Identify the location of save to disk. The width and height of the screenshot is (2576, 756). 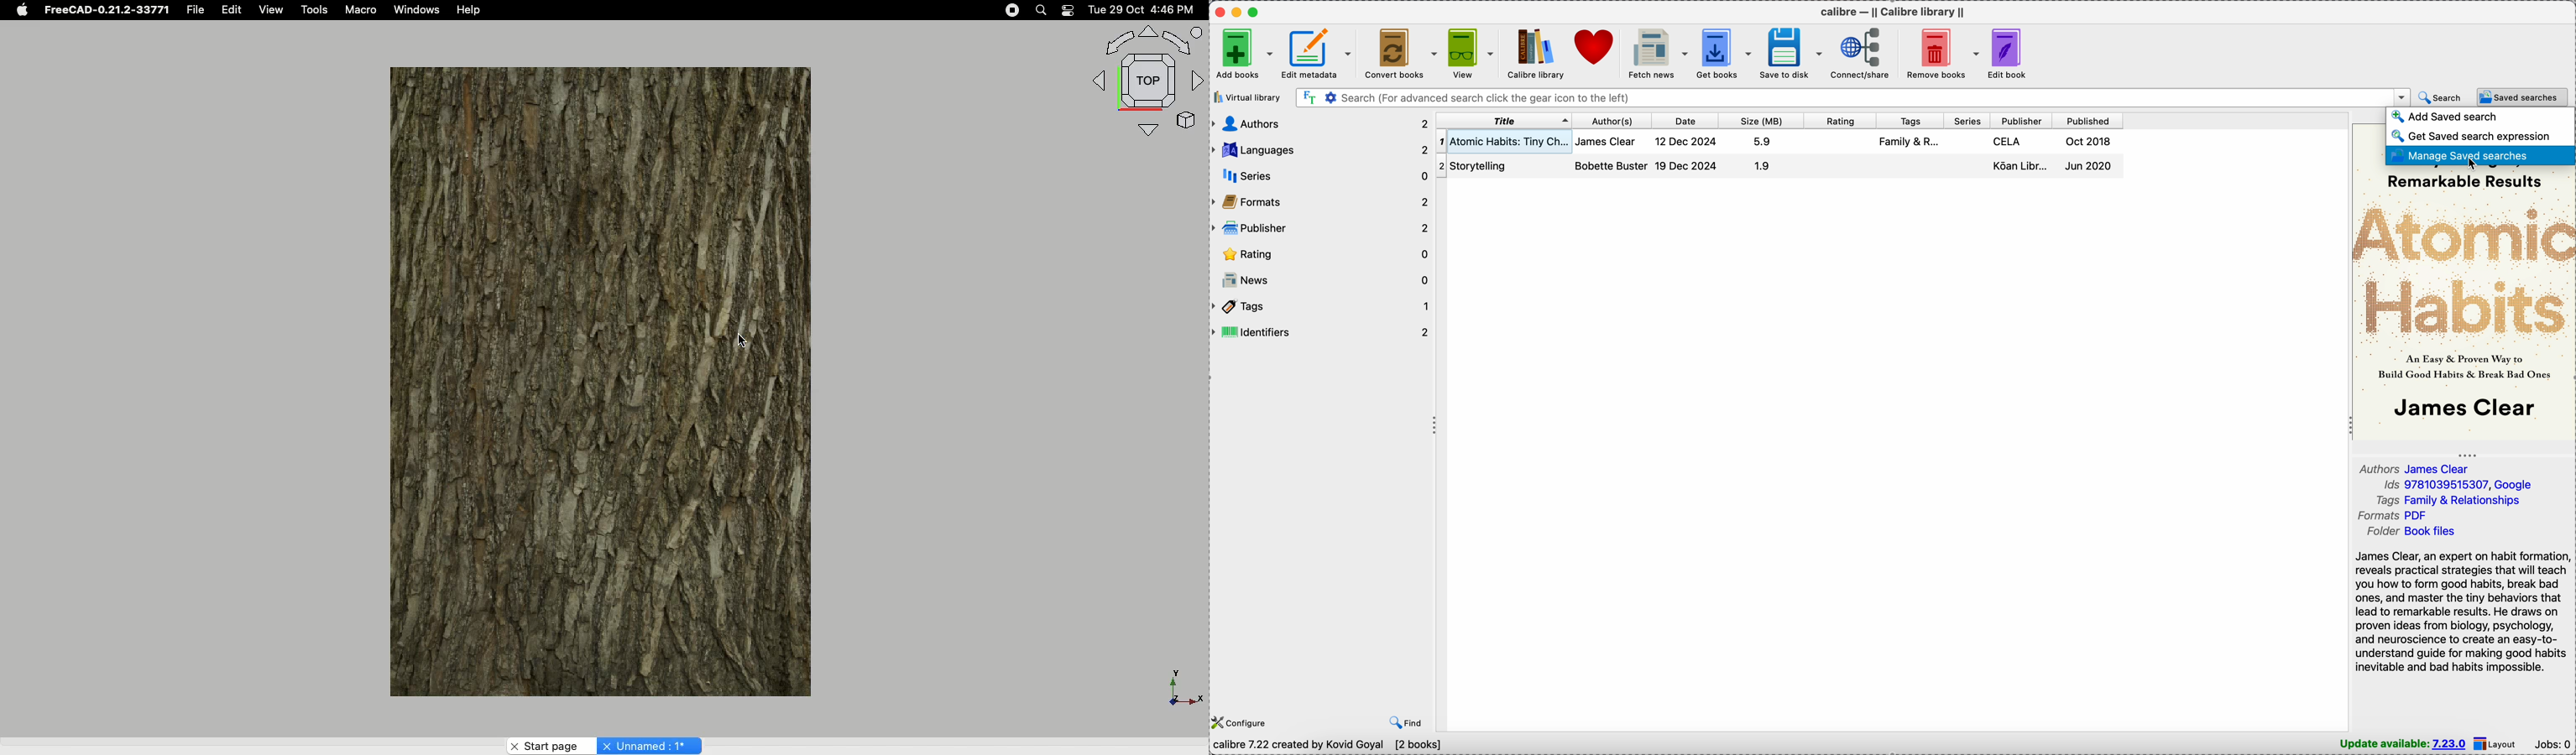
(1792, 53).